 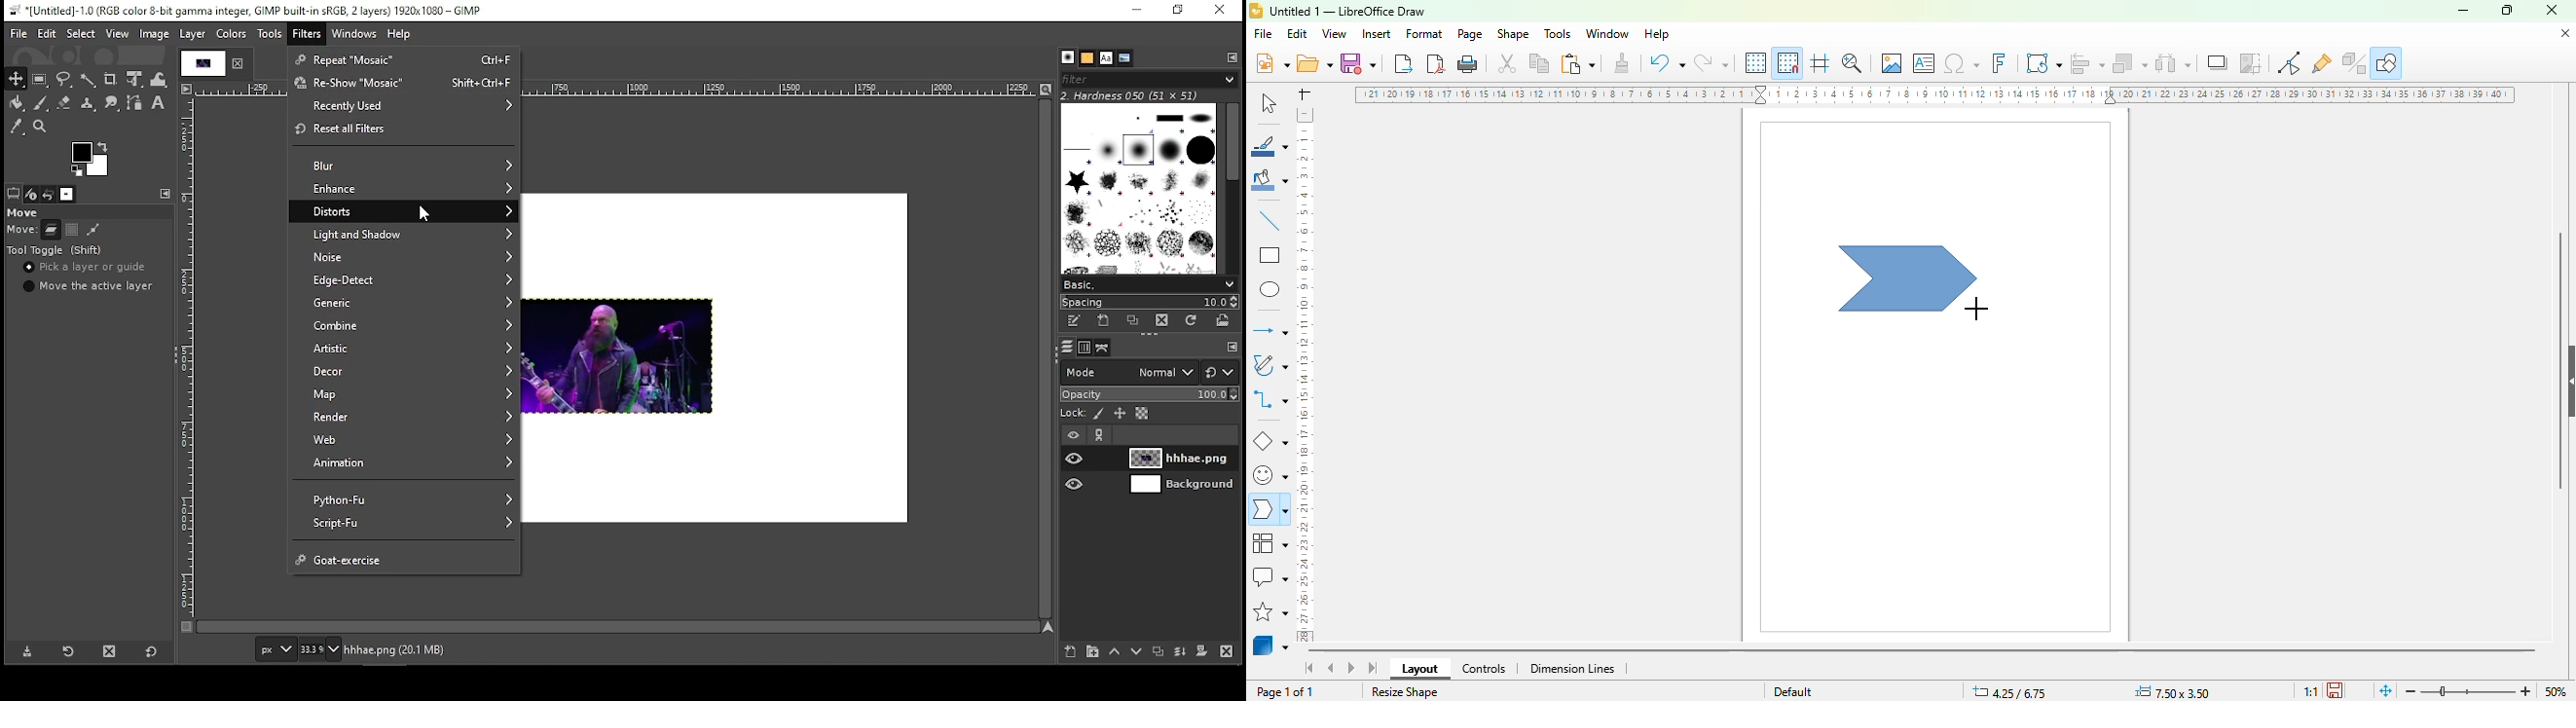 What do you see at coordinates (1468, 64) in the screenshot?
I see `print` at bounding box center [1468, 64].